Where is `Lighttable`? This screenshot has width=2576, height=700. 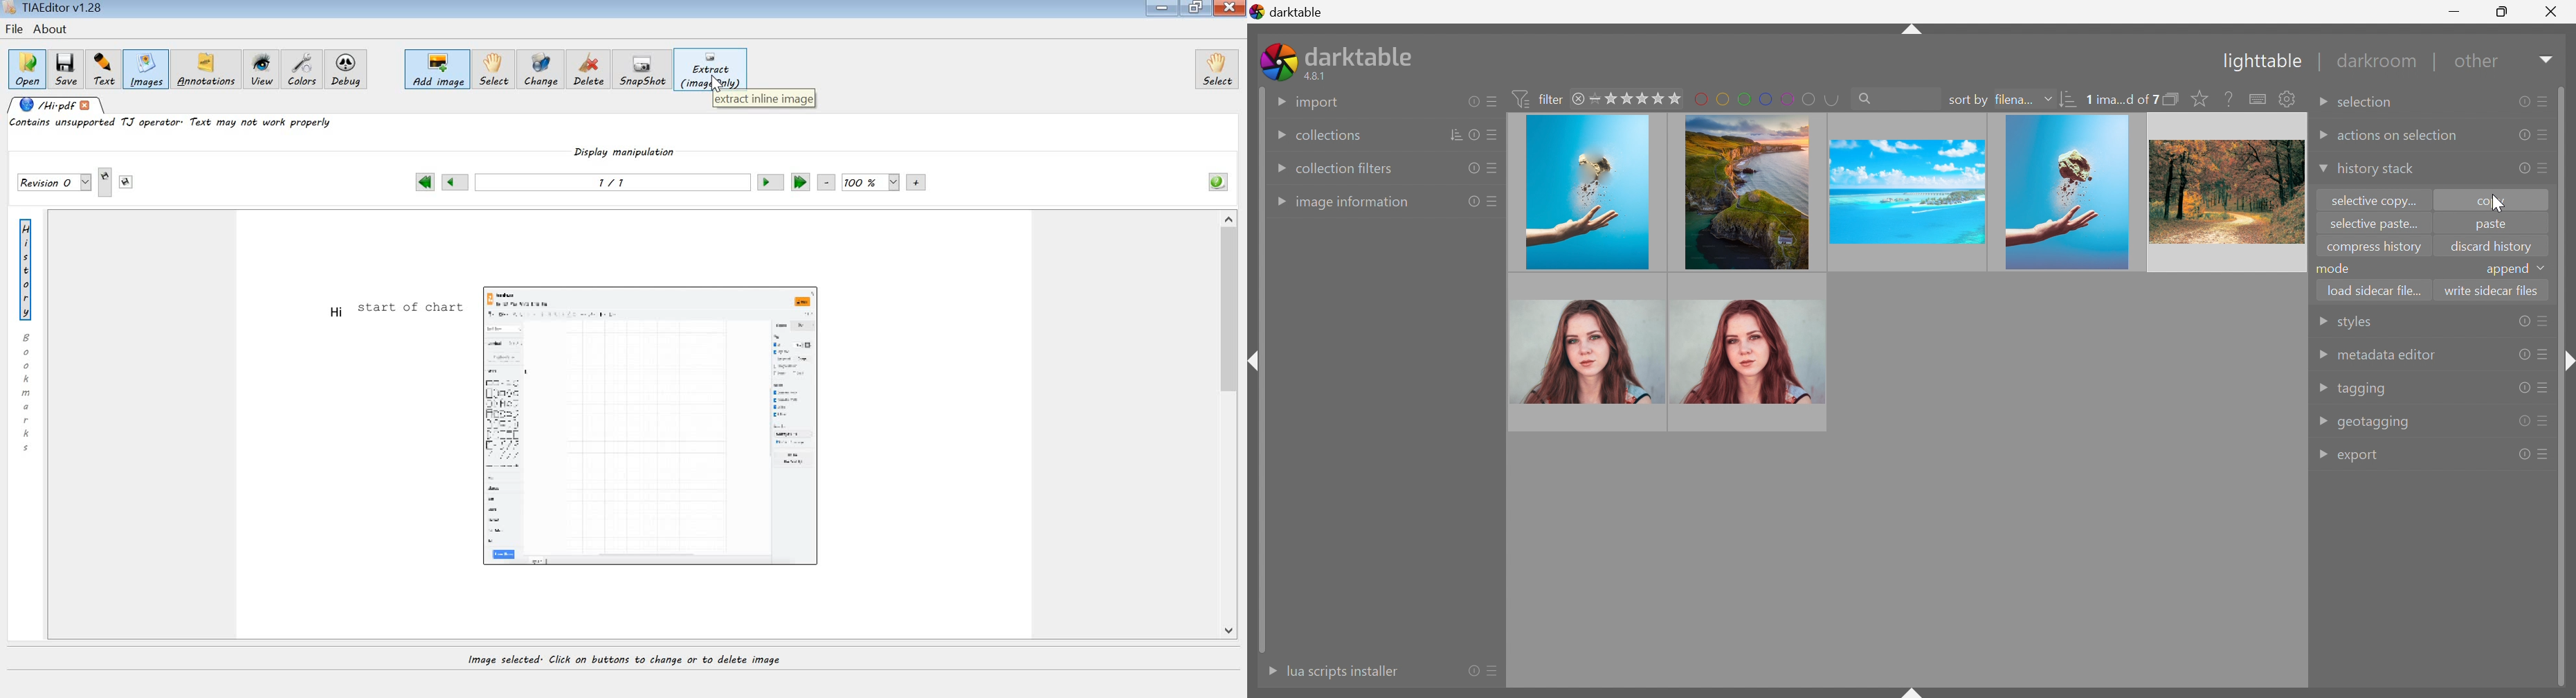 Lighttable is located at coordinates (2258, 63).